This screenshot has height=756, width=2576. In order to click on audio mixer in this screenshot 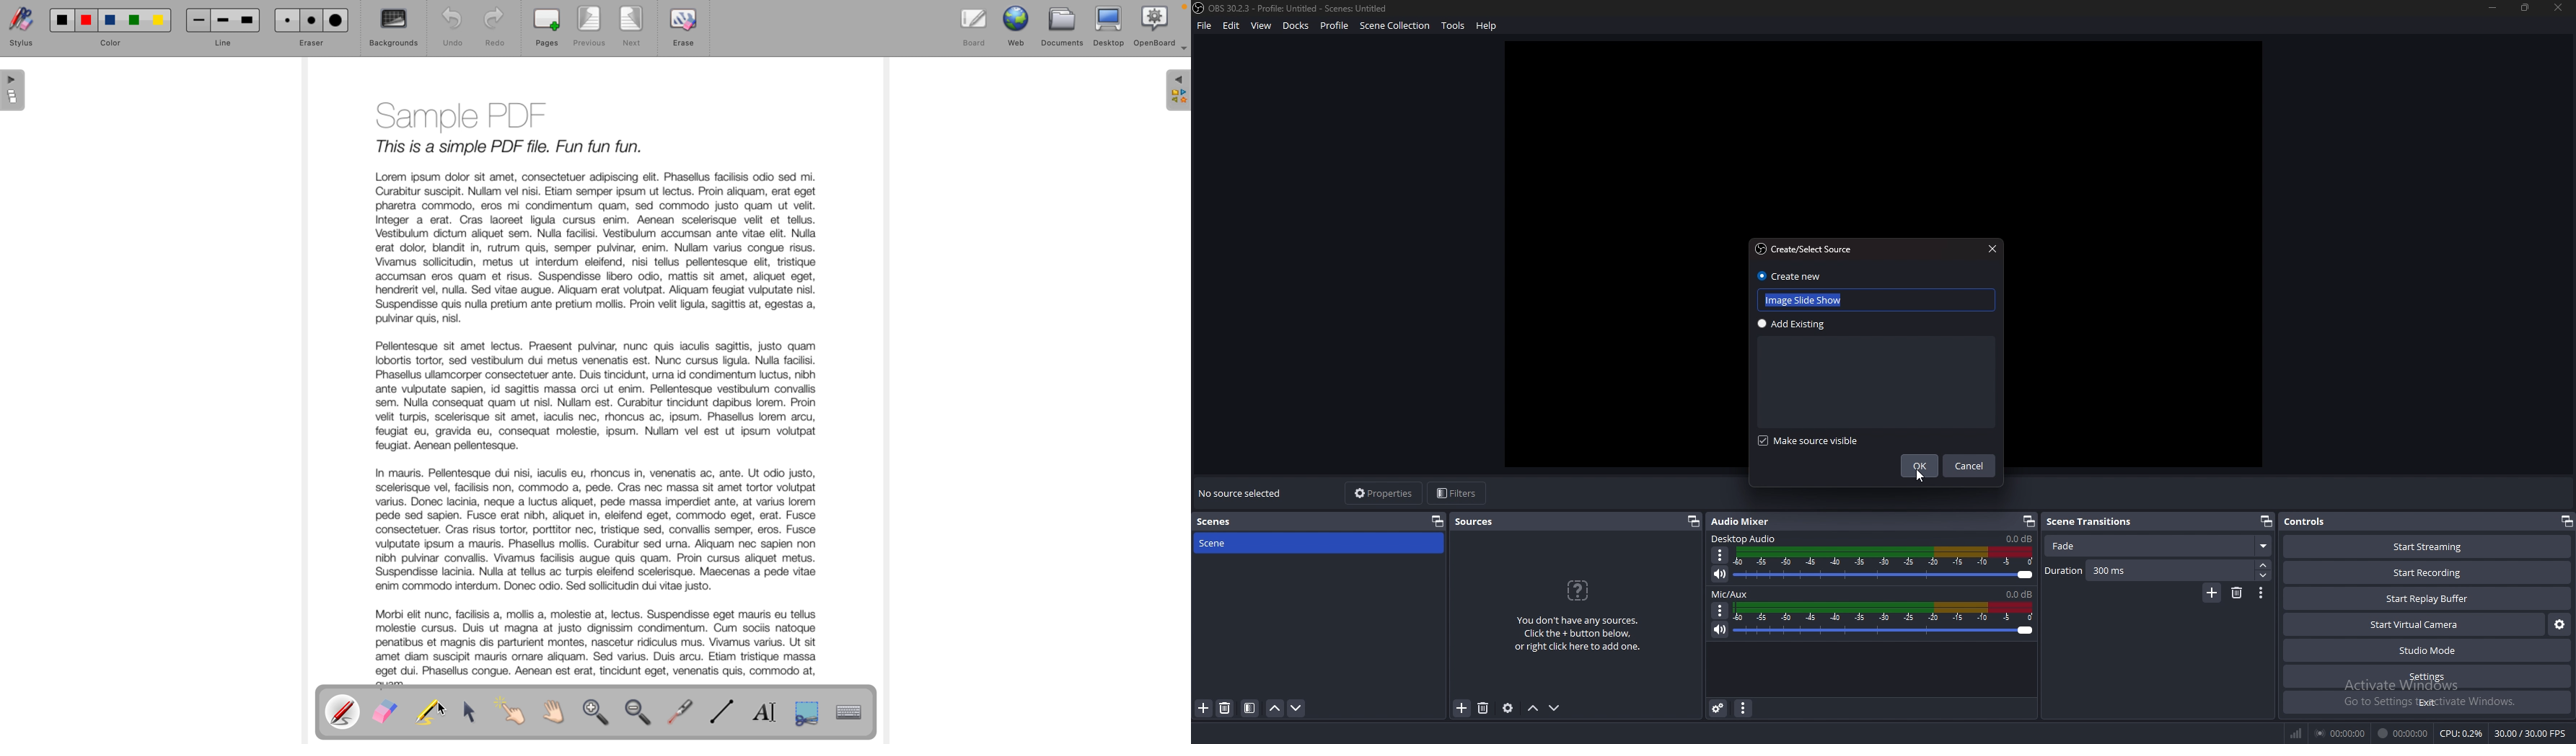, I will do `click(1748, 521)`.